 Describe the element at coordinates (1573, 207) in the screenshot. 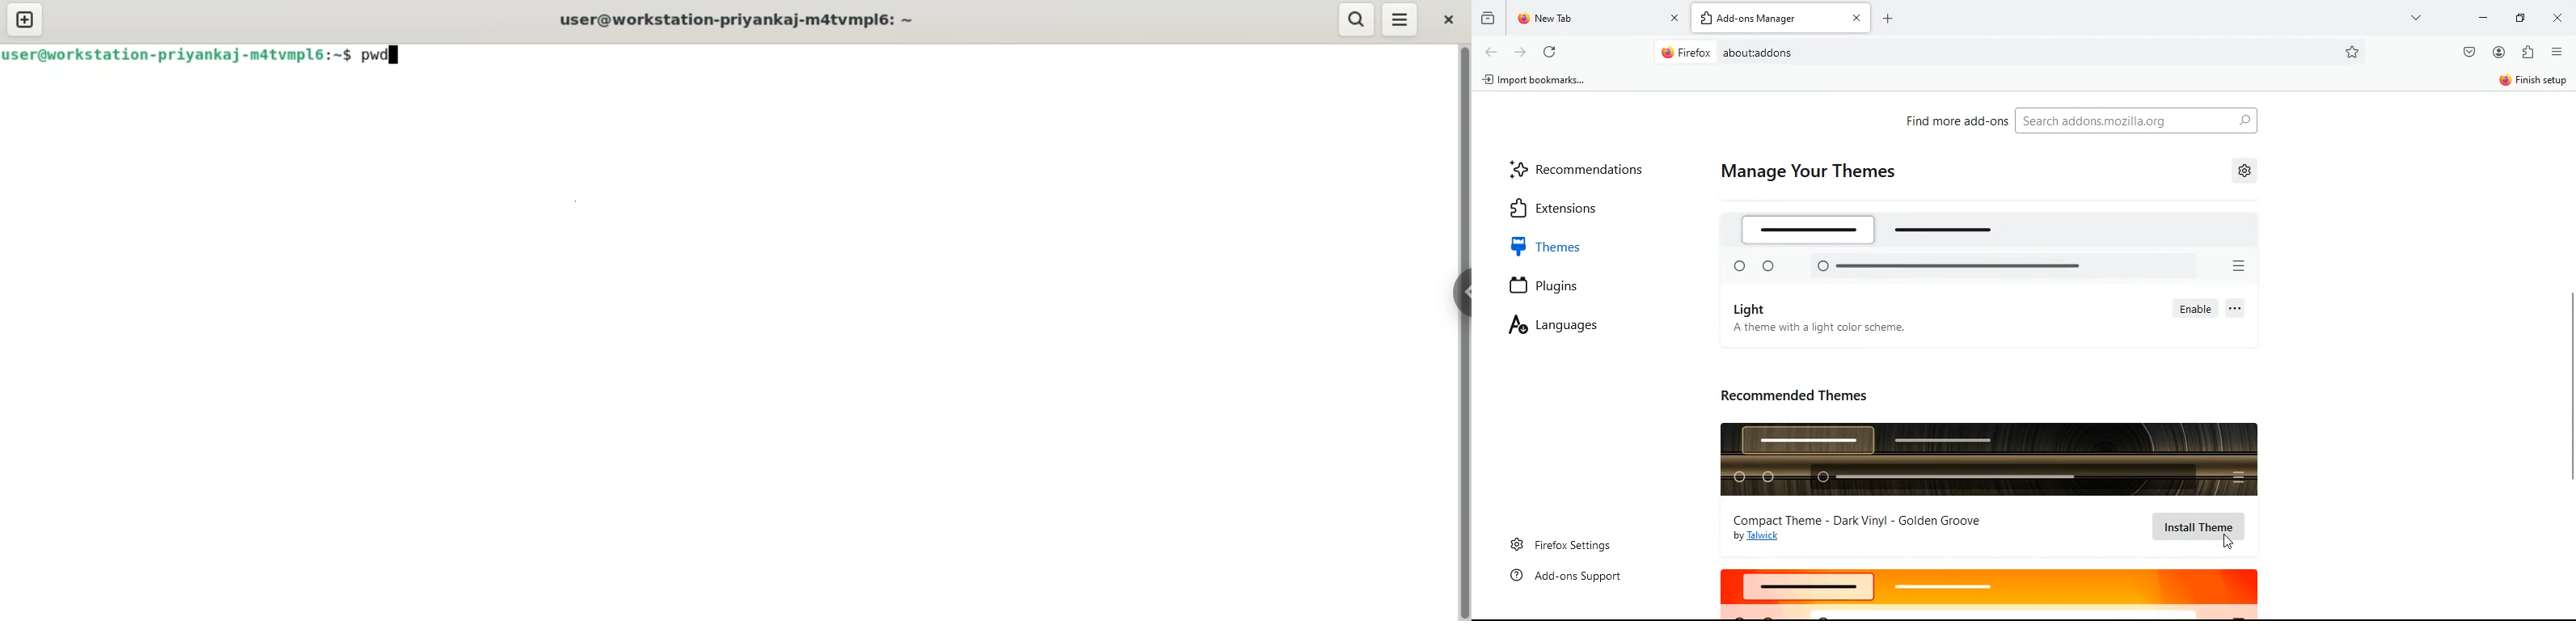

I see `extensions` at that location.